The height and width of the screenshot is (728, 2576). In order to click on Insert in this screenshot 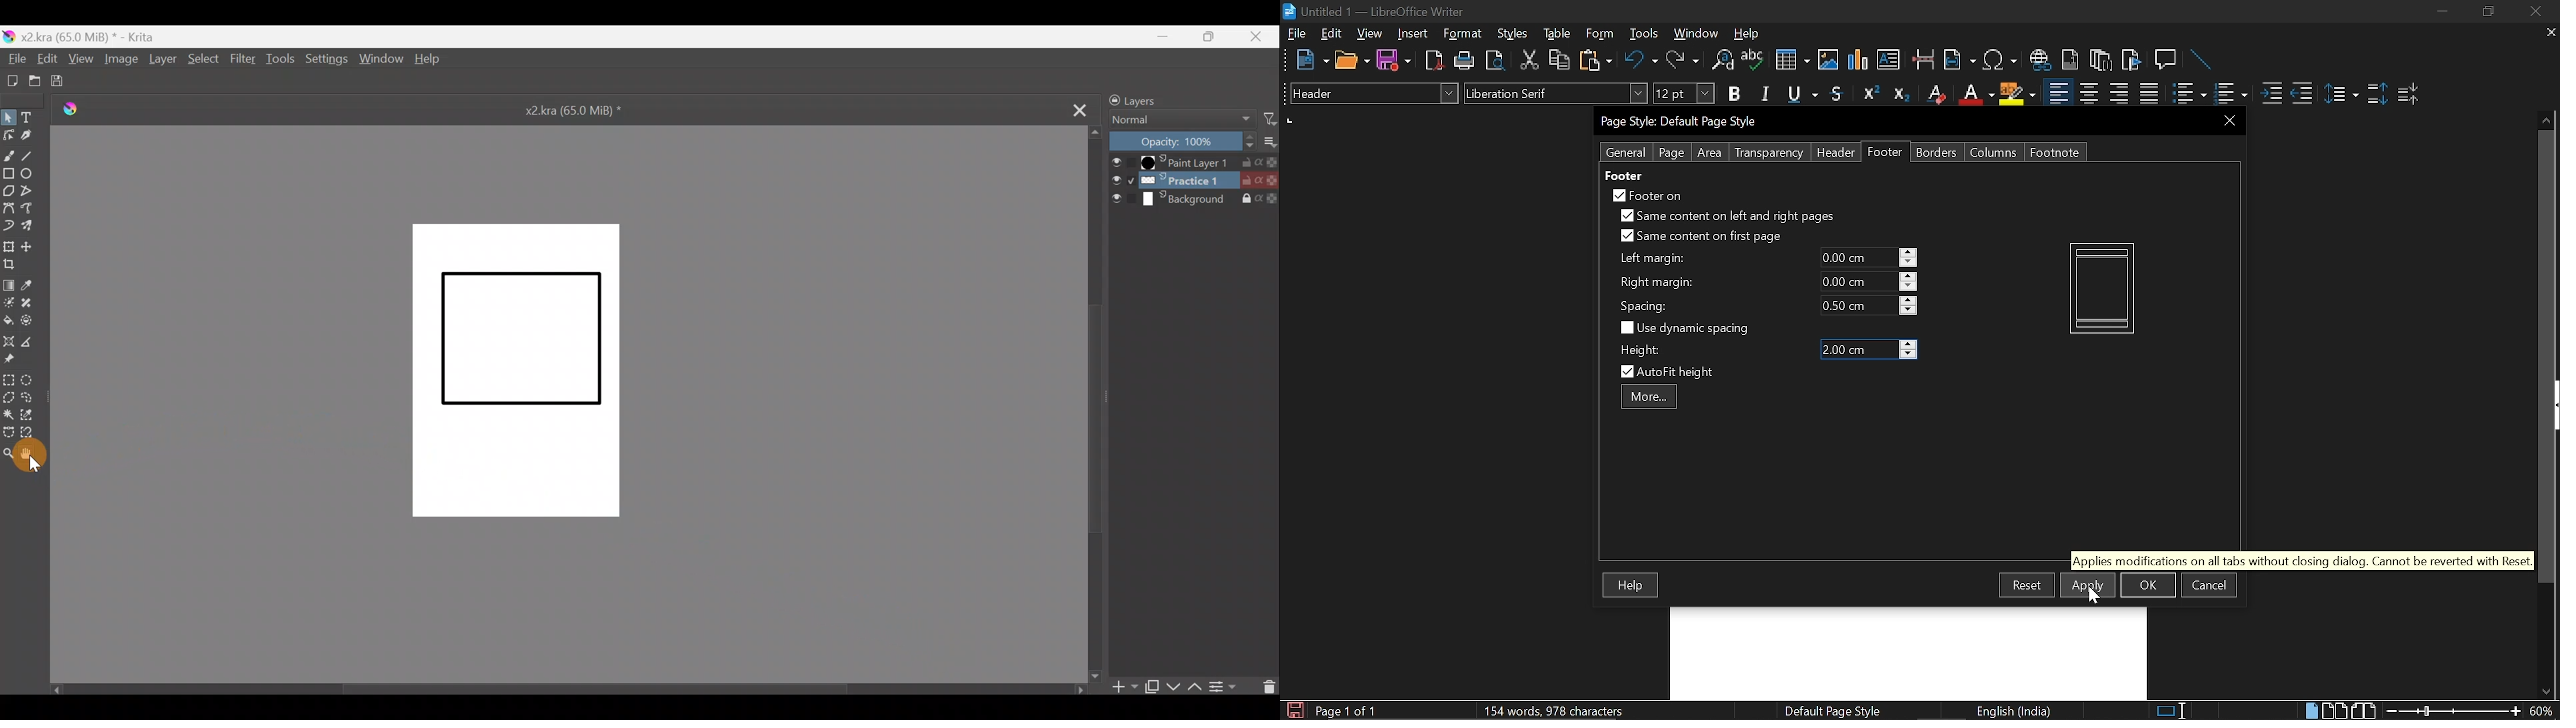, I will do `click(1417, 33)`.